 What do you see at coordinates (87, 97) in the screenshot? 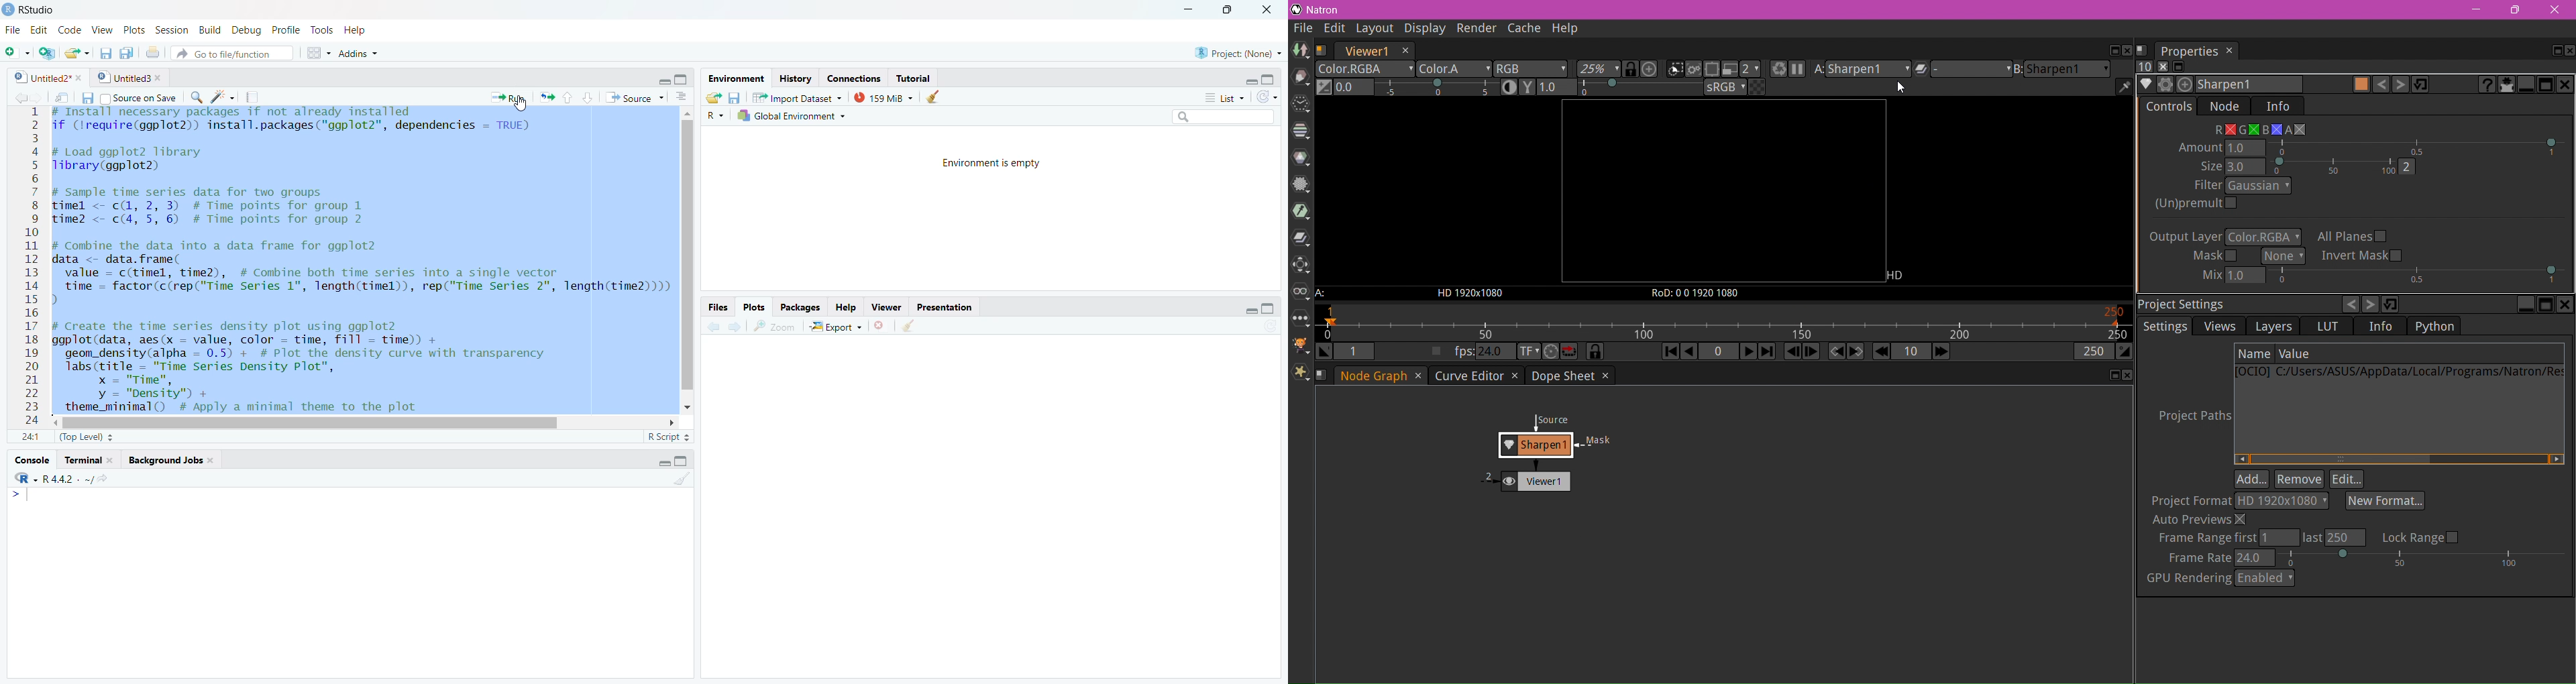
I see `Save` at bounding box center [87, 97].